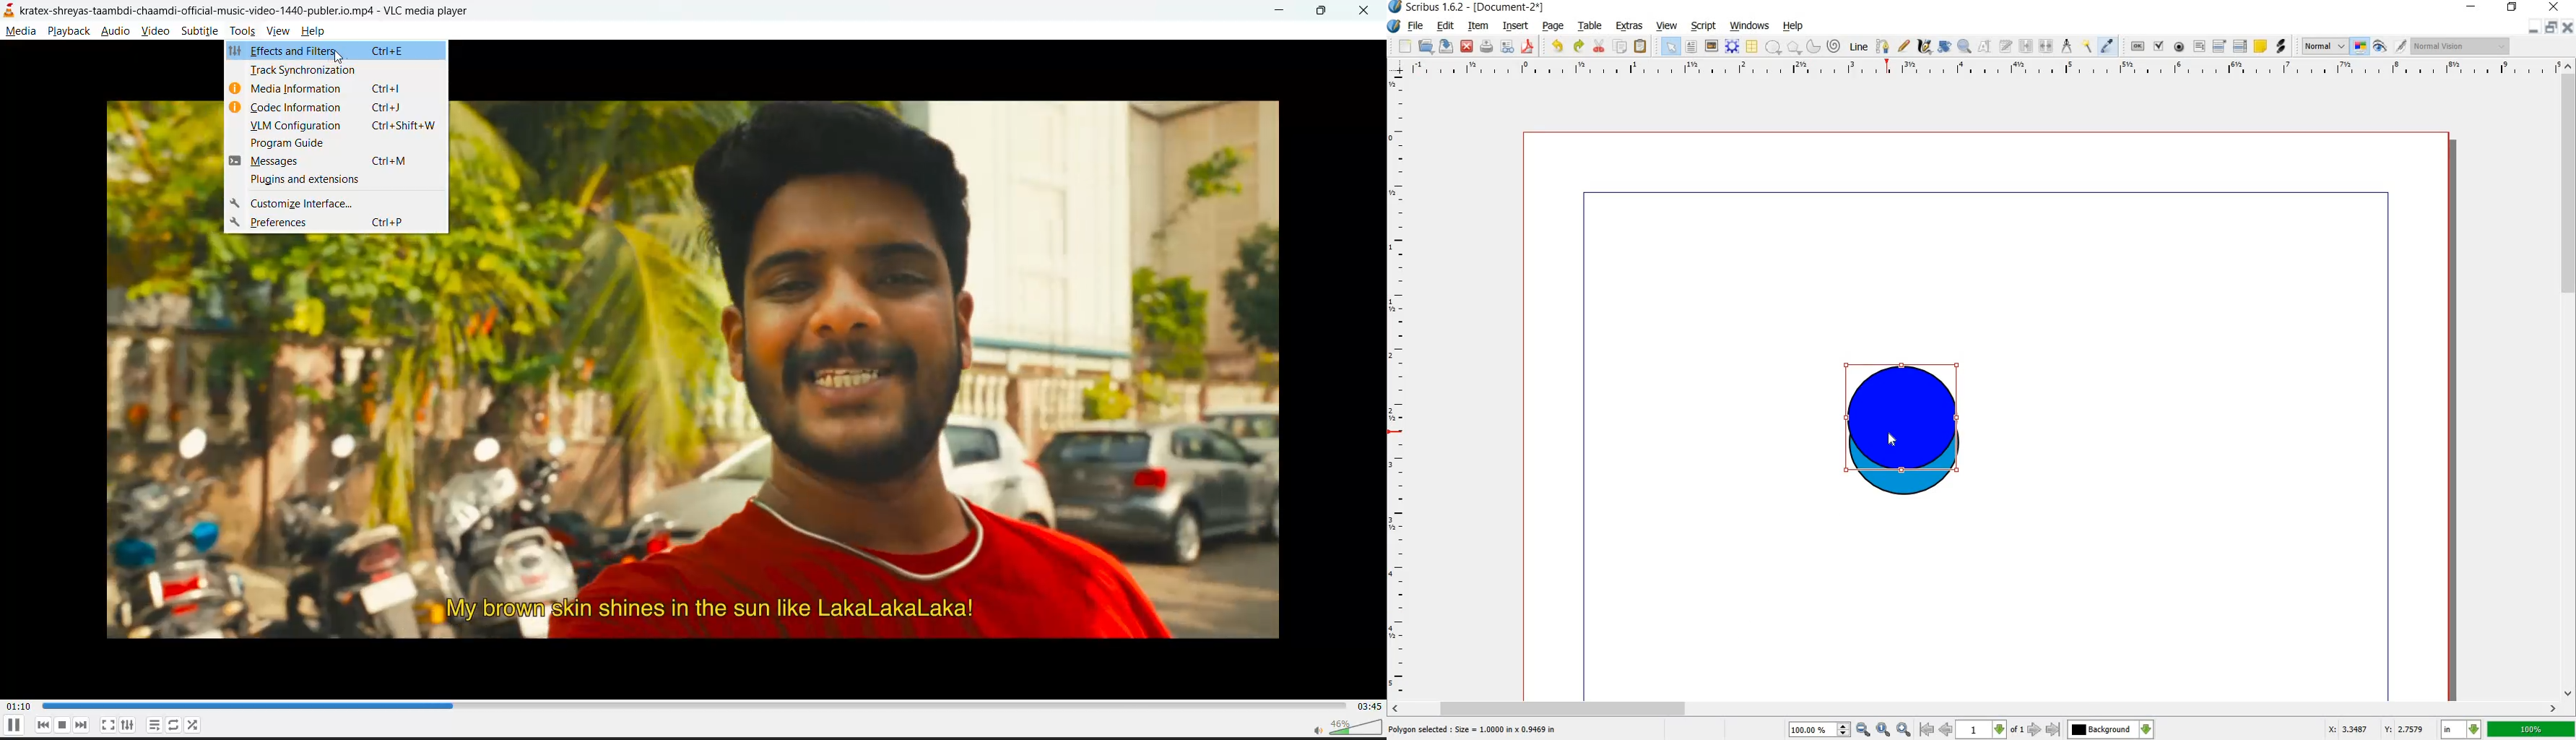  I want to click on toggle color management system, so click(2360, 46).